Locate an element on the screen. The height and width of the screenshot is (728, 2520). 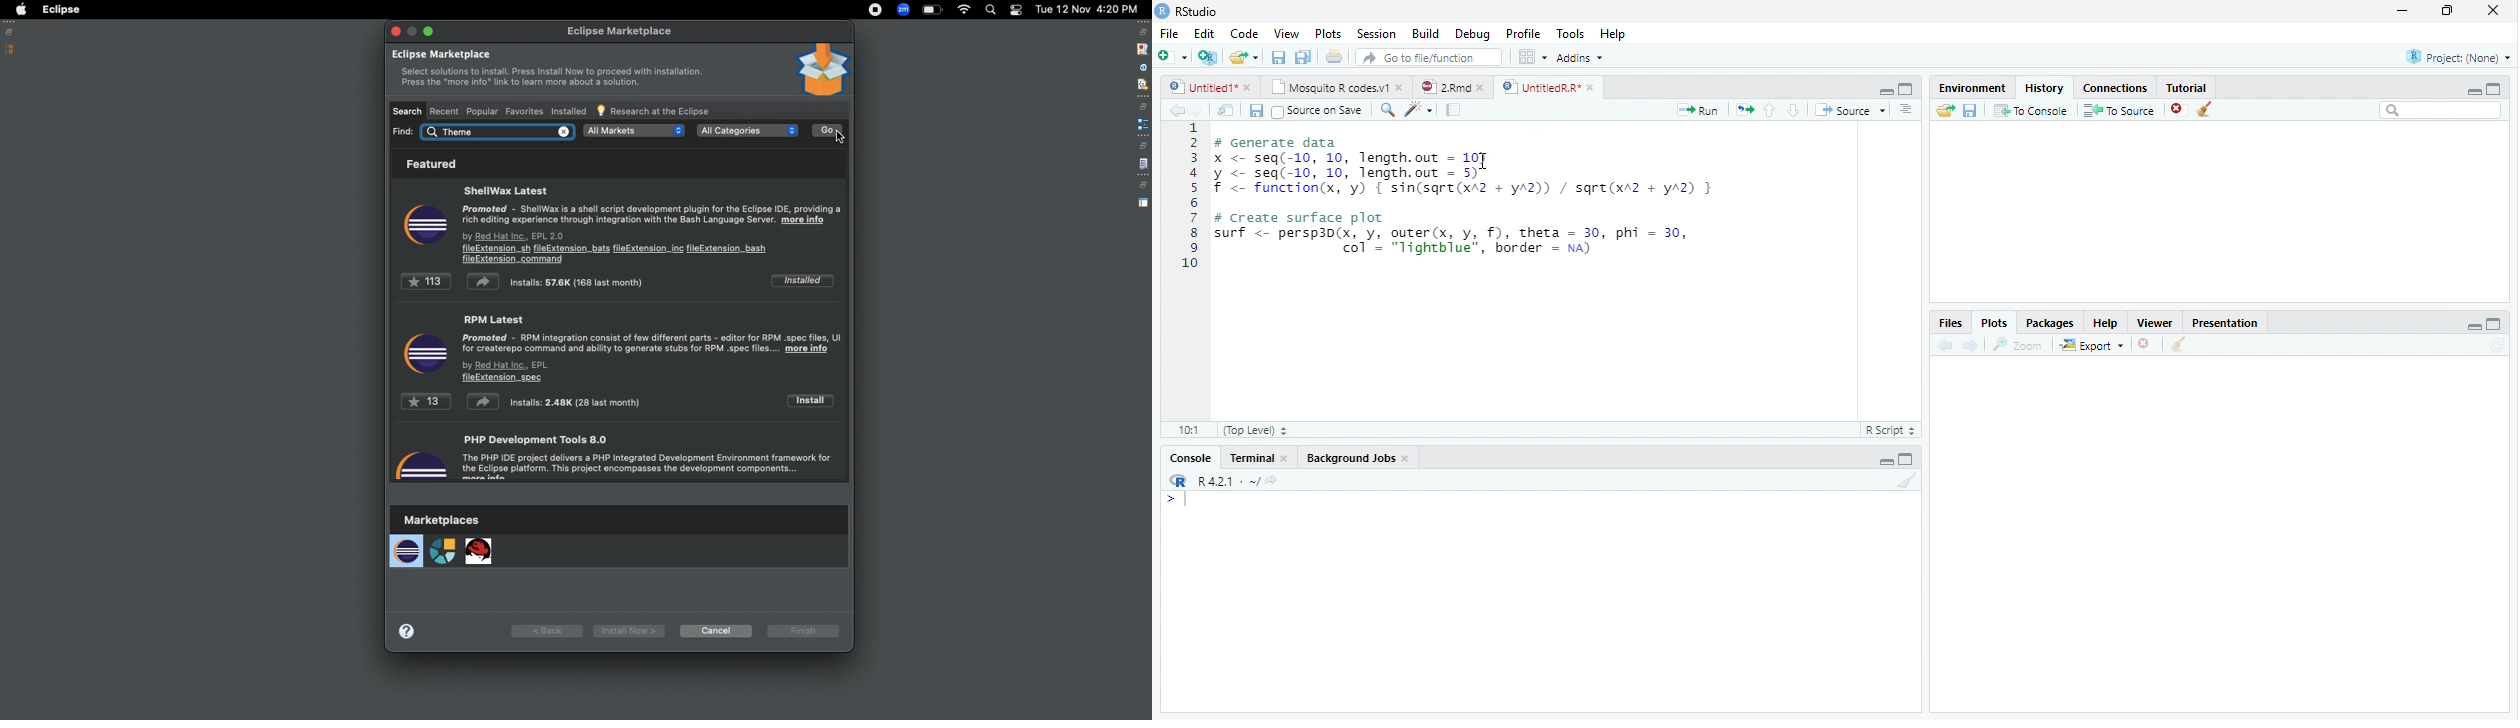
R Script is located at coordinates (1893, 430).